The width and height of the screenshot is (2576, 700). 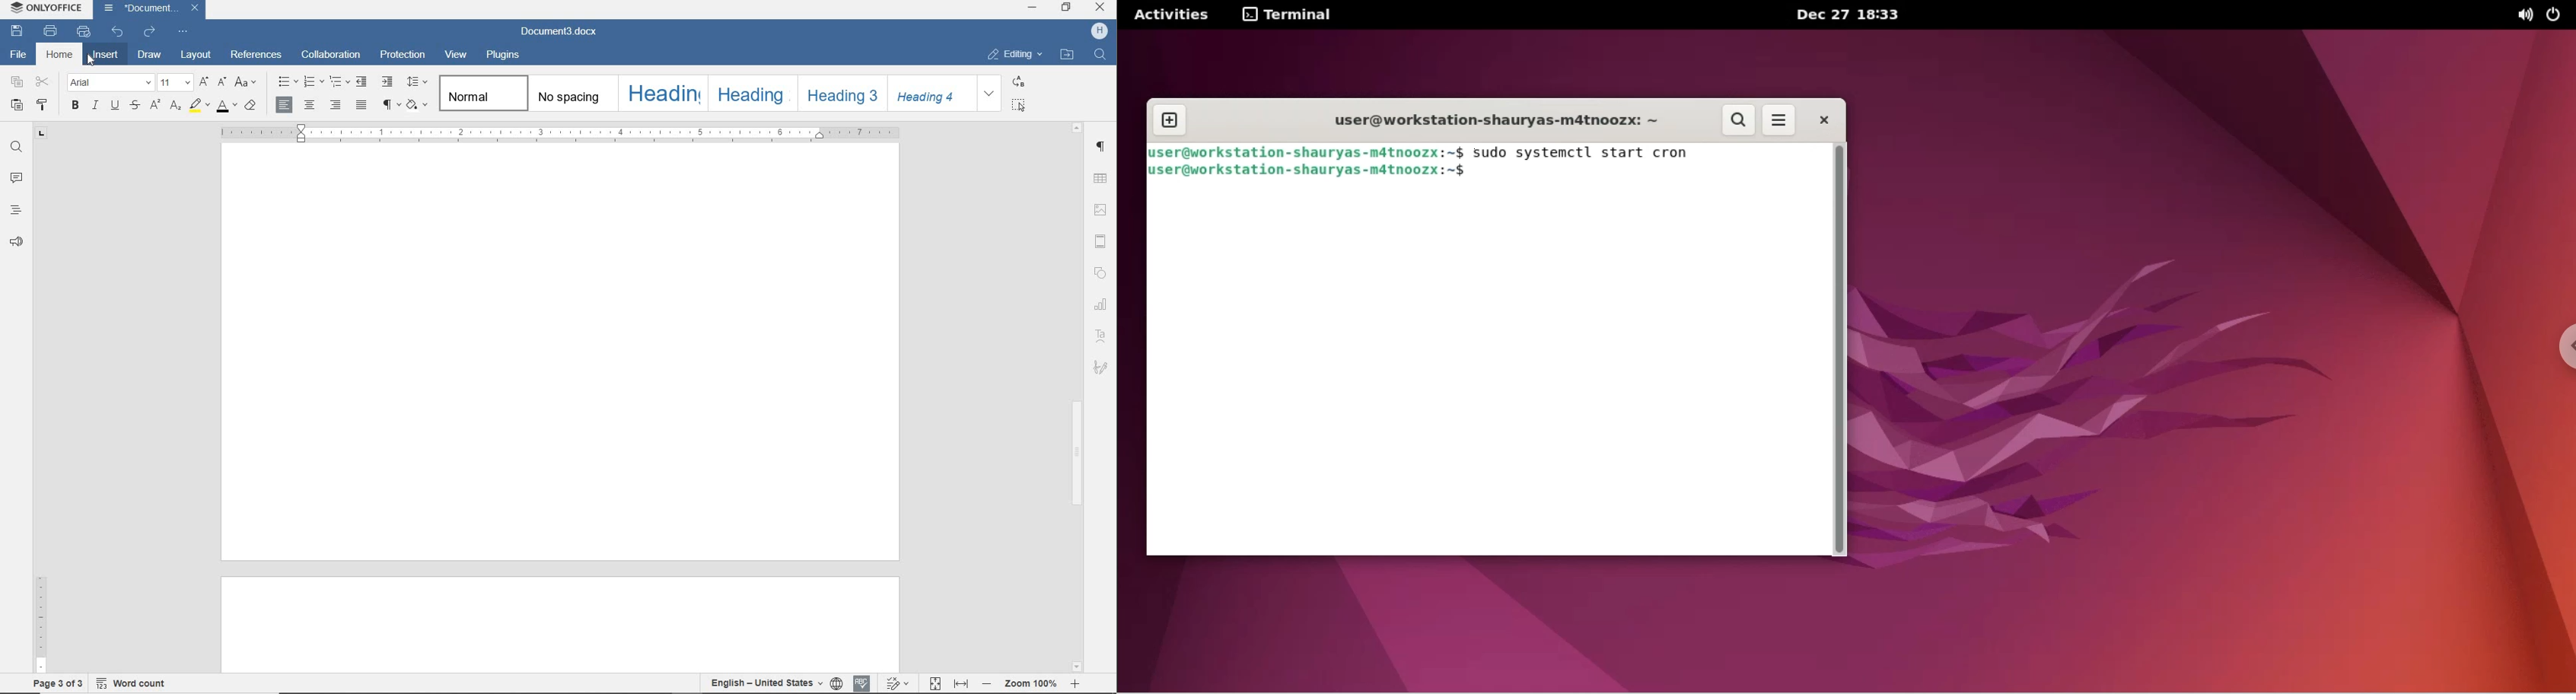 I want to click on Text art, so click(x=1102, y=335).